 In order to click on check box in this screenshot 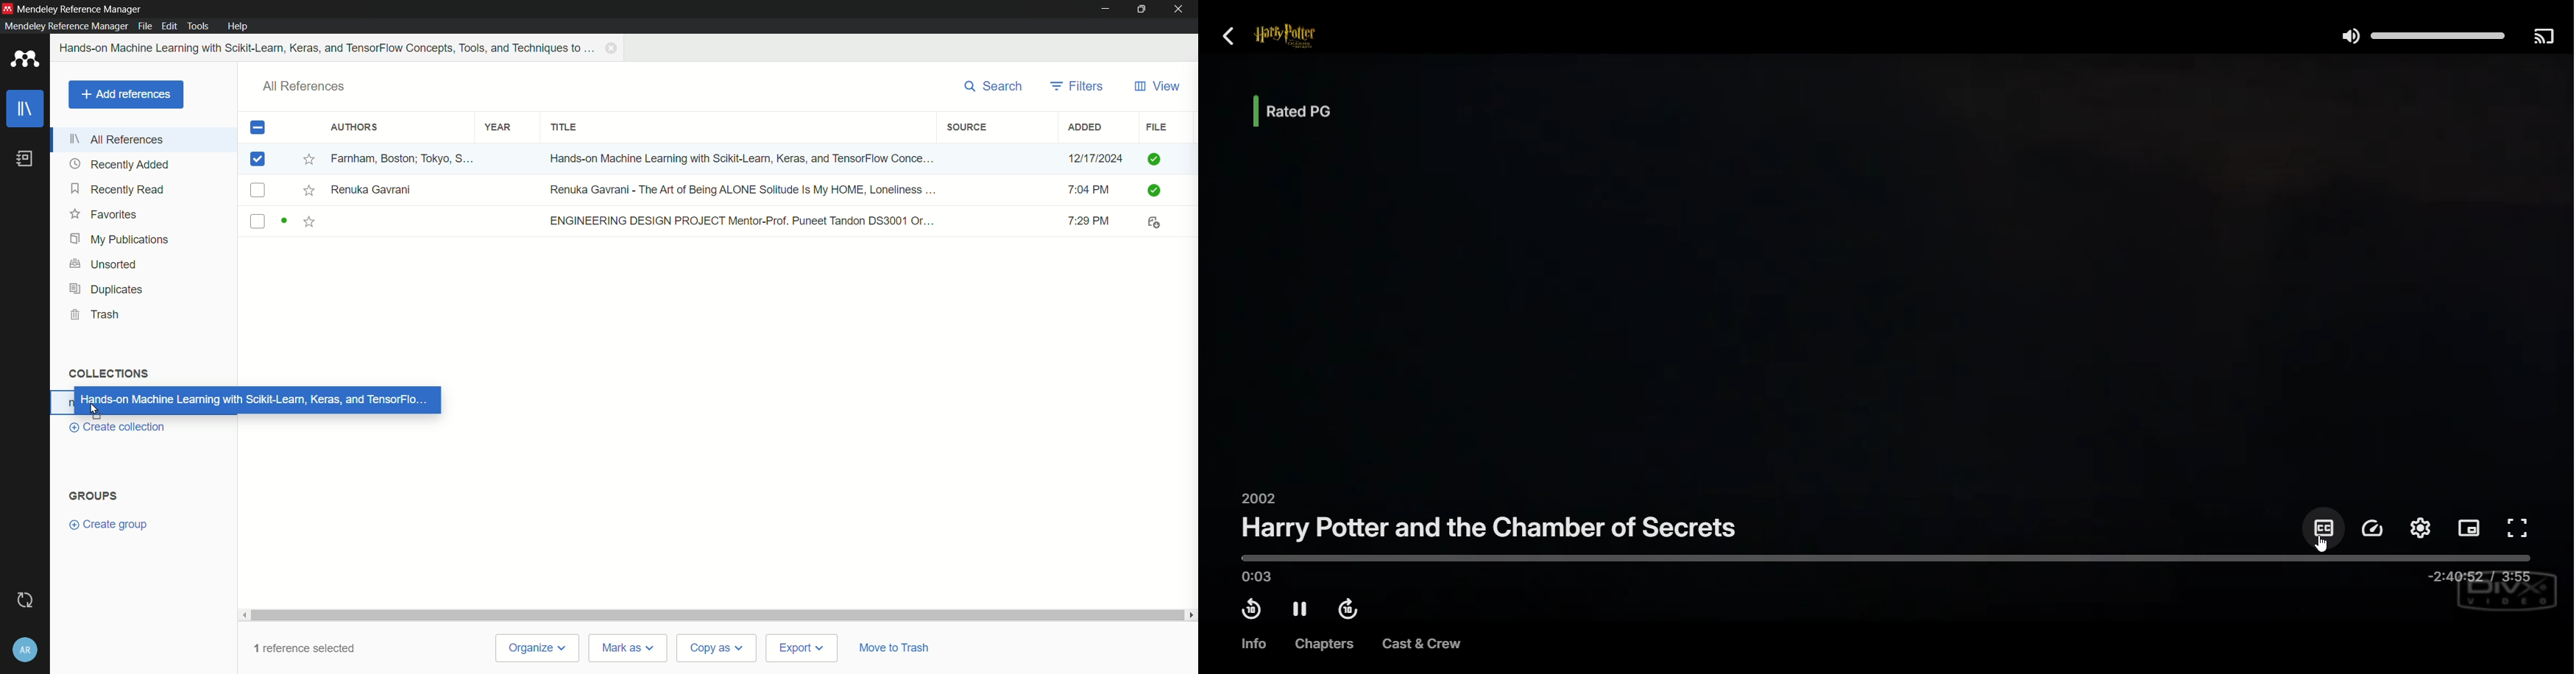, I will do `click(258, 128)`.